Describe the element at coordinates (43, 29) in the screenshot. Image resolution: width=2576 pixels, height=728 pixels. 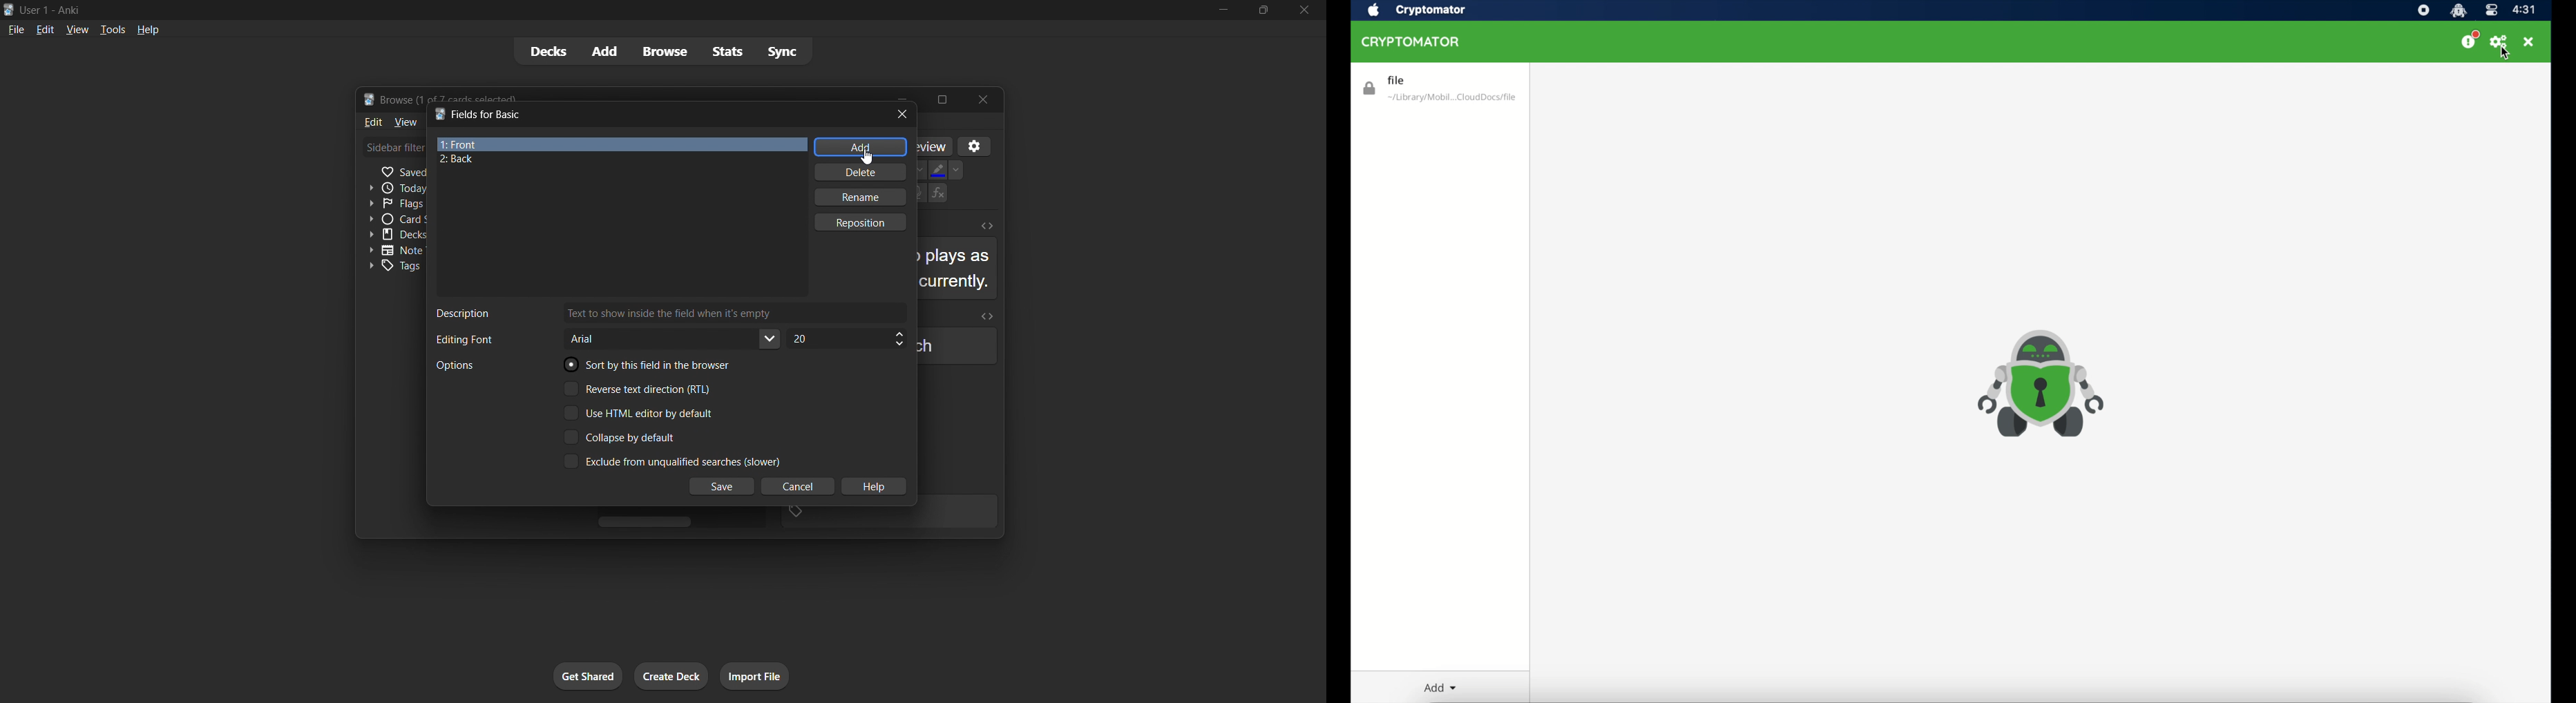
I see `edit` at that location.